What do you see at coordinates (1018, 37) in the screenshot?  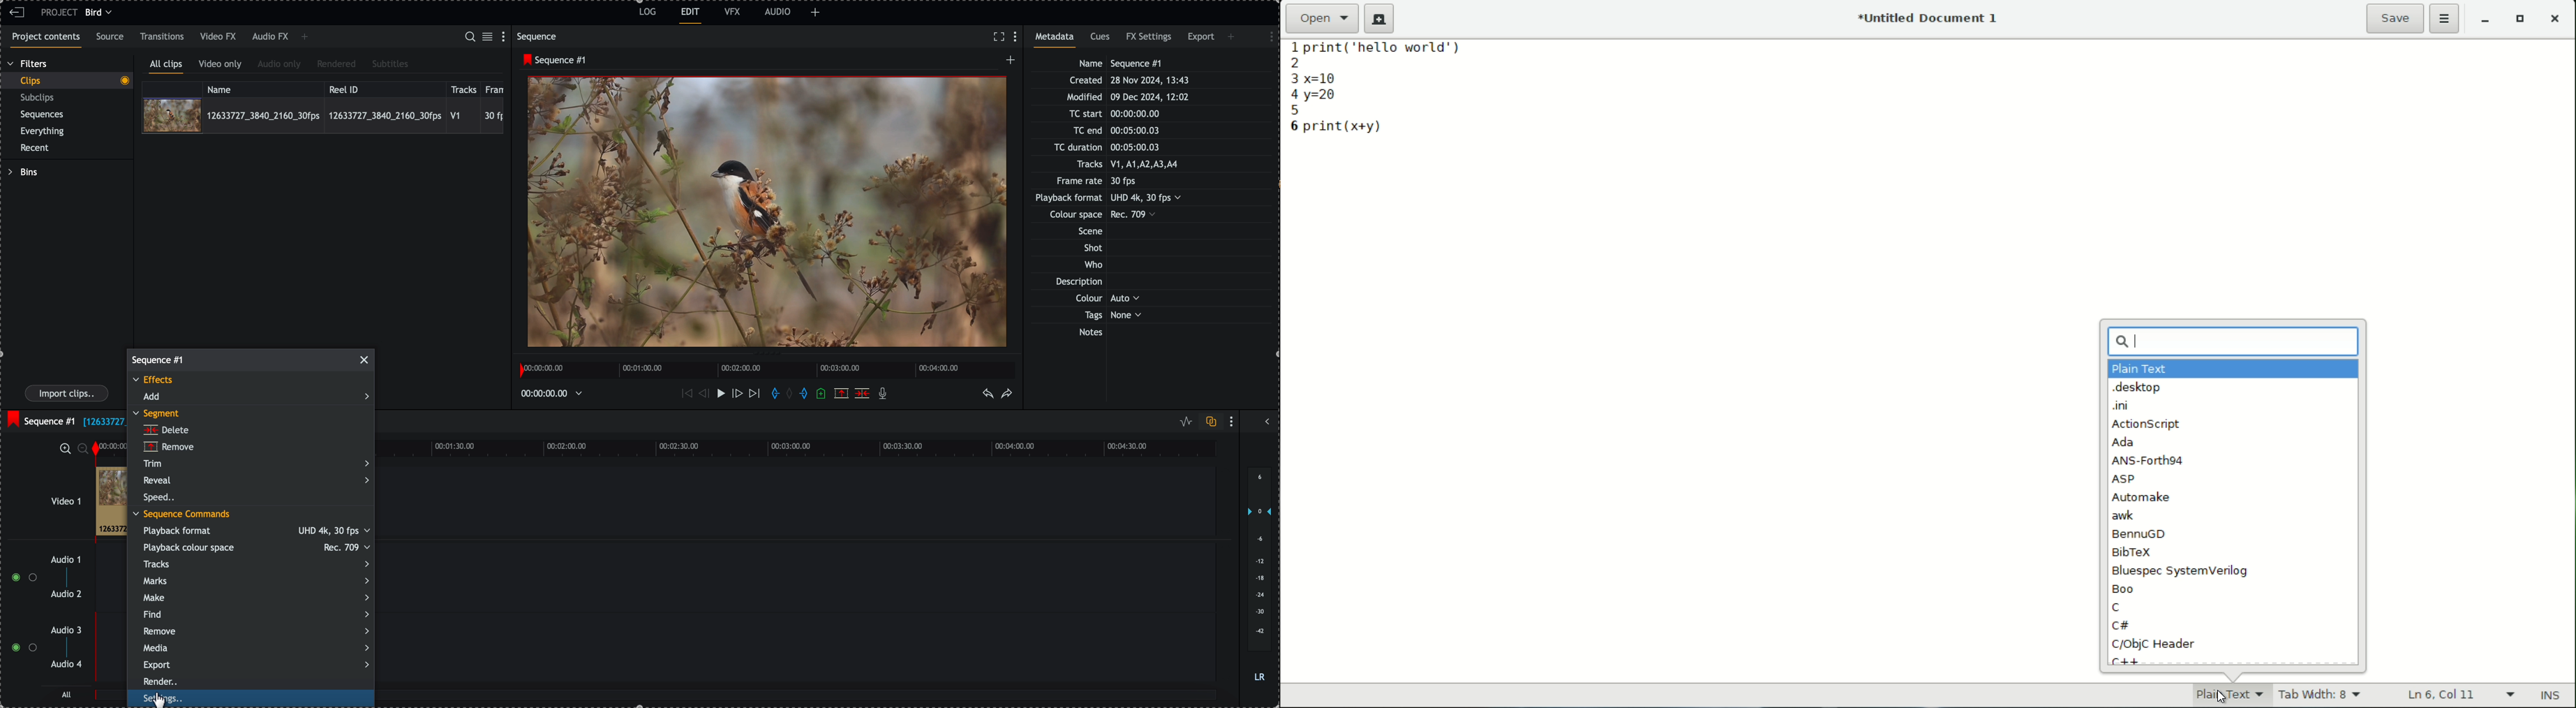 I see `show settings menu` at bounding box center [1018, 37].